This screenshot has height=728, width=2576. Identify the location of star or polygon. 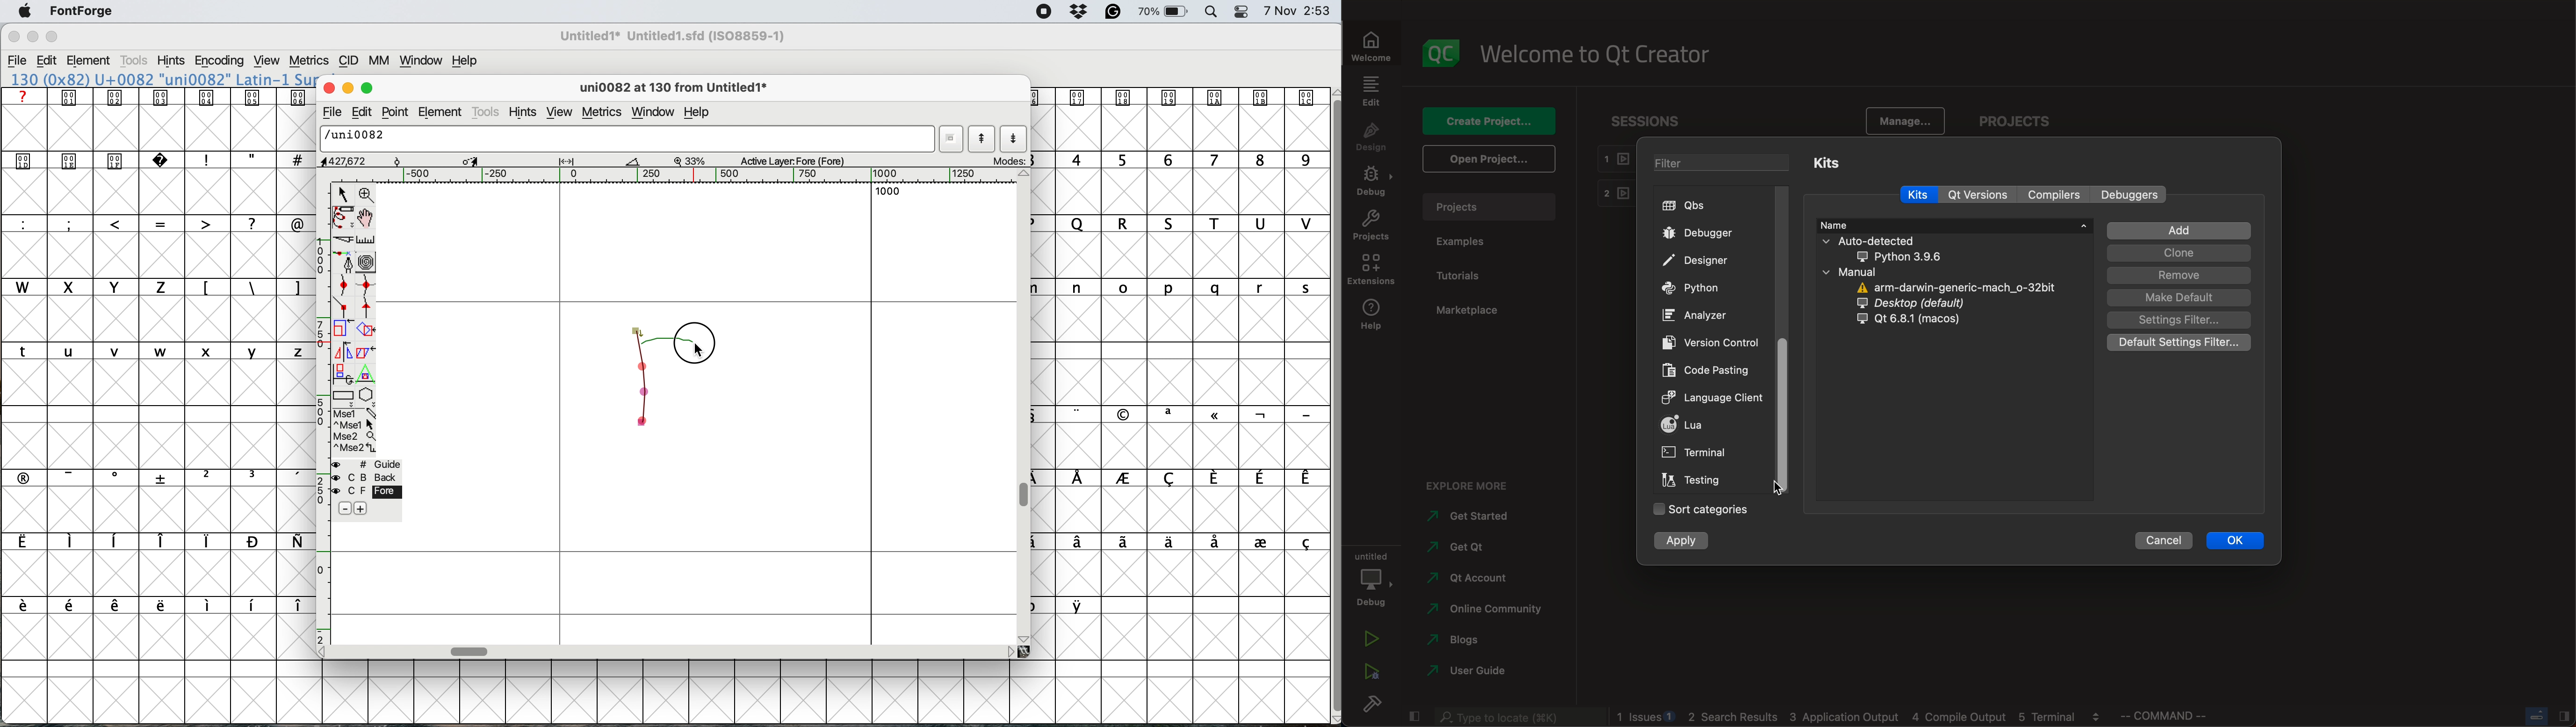
(366, 397).